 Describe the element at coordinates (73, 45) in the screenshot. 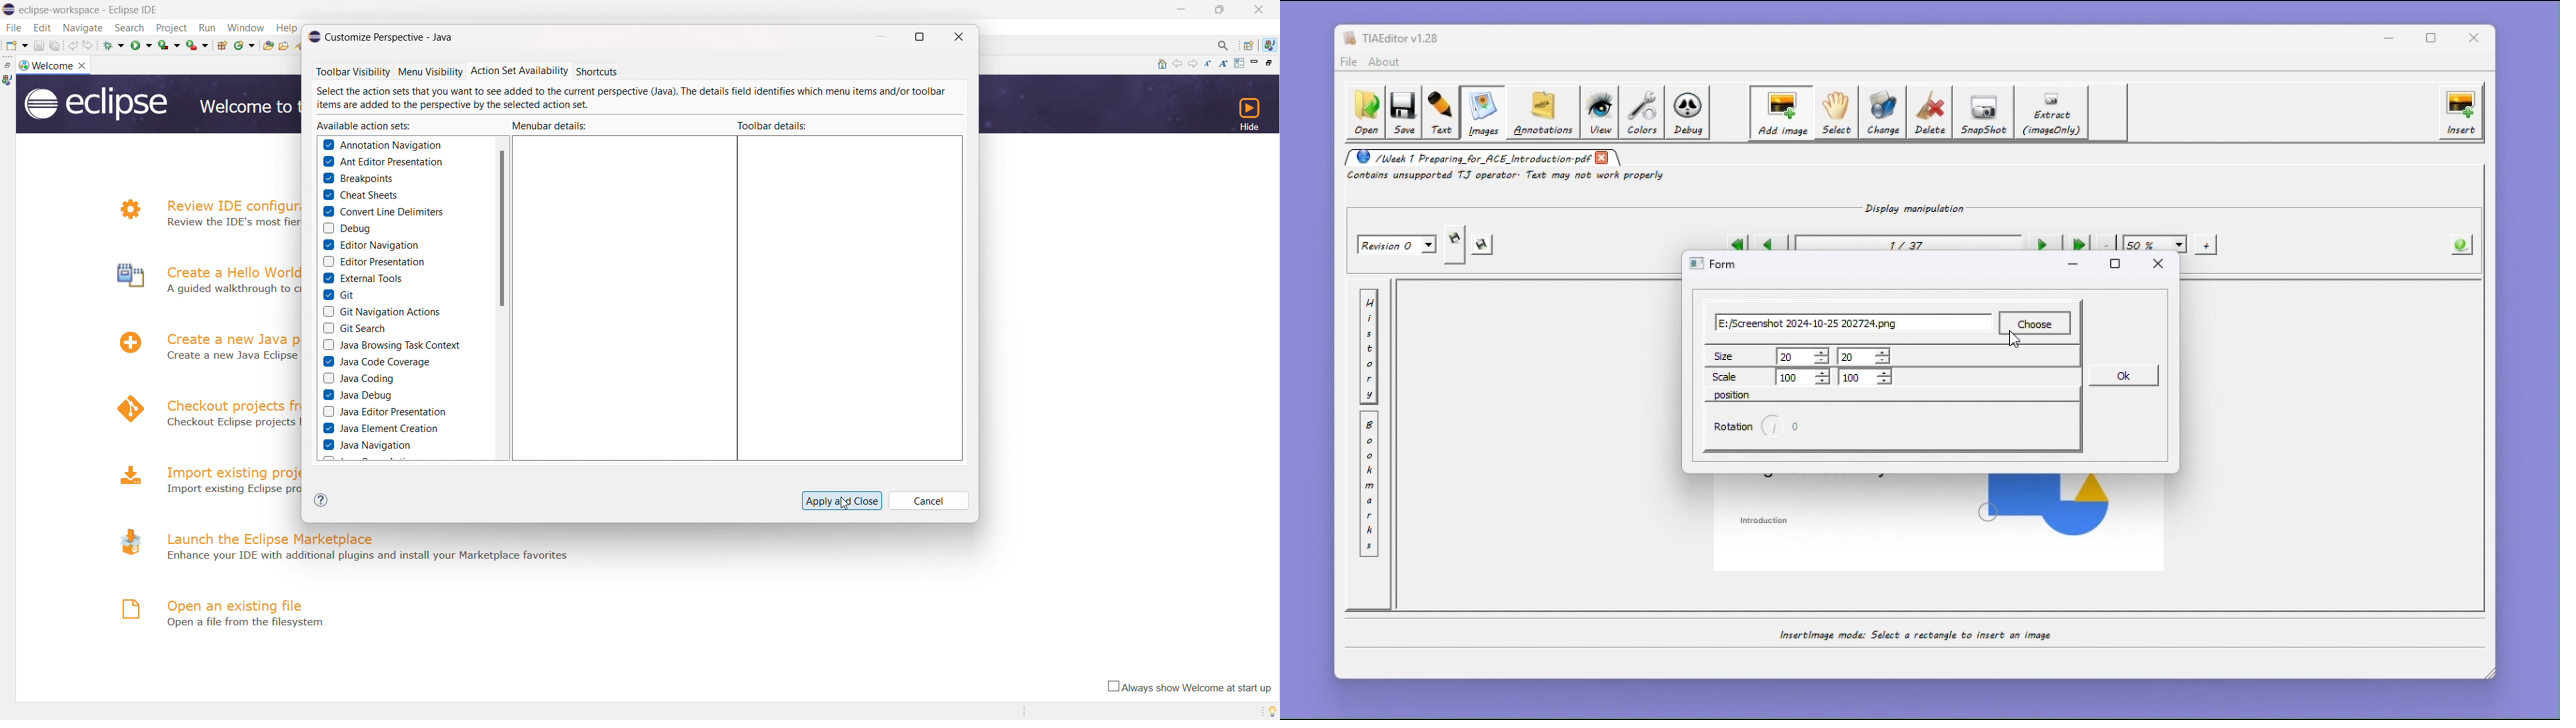

I see `undo` at that location.